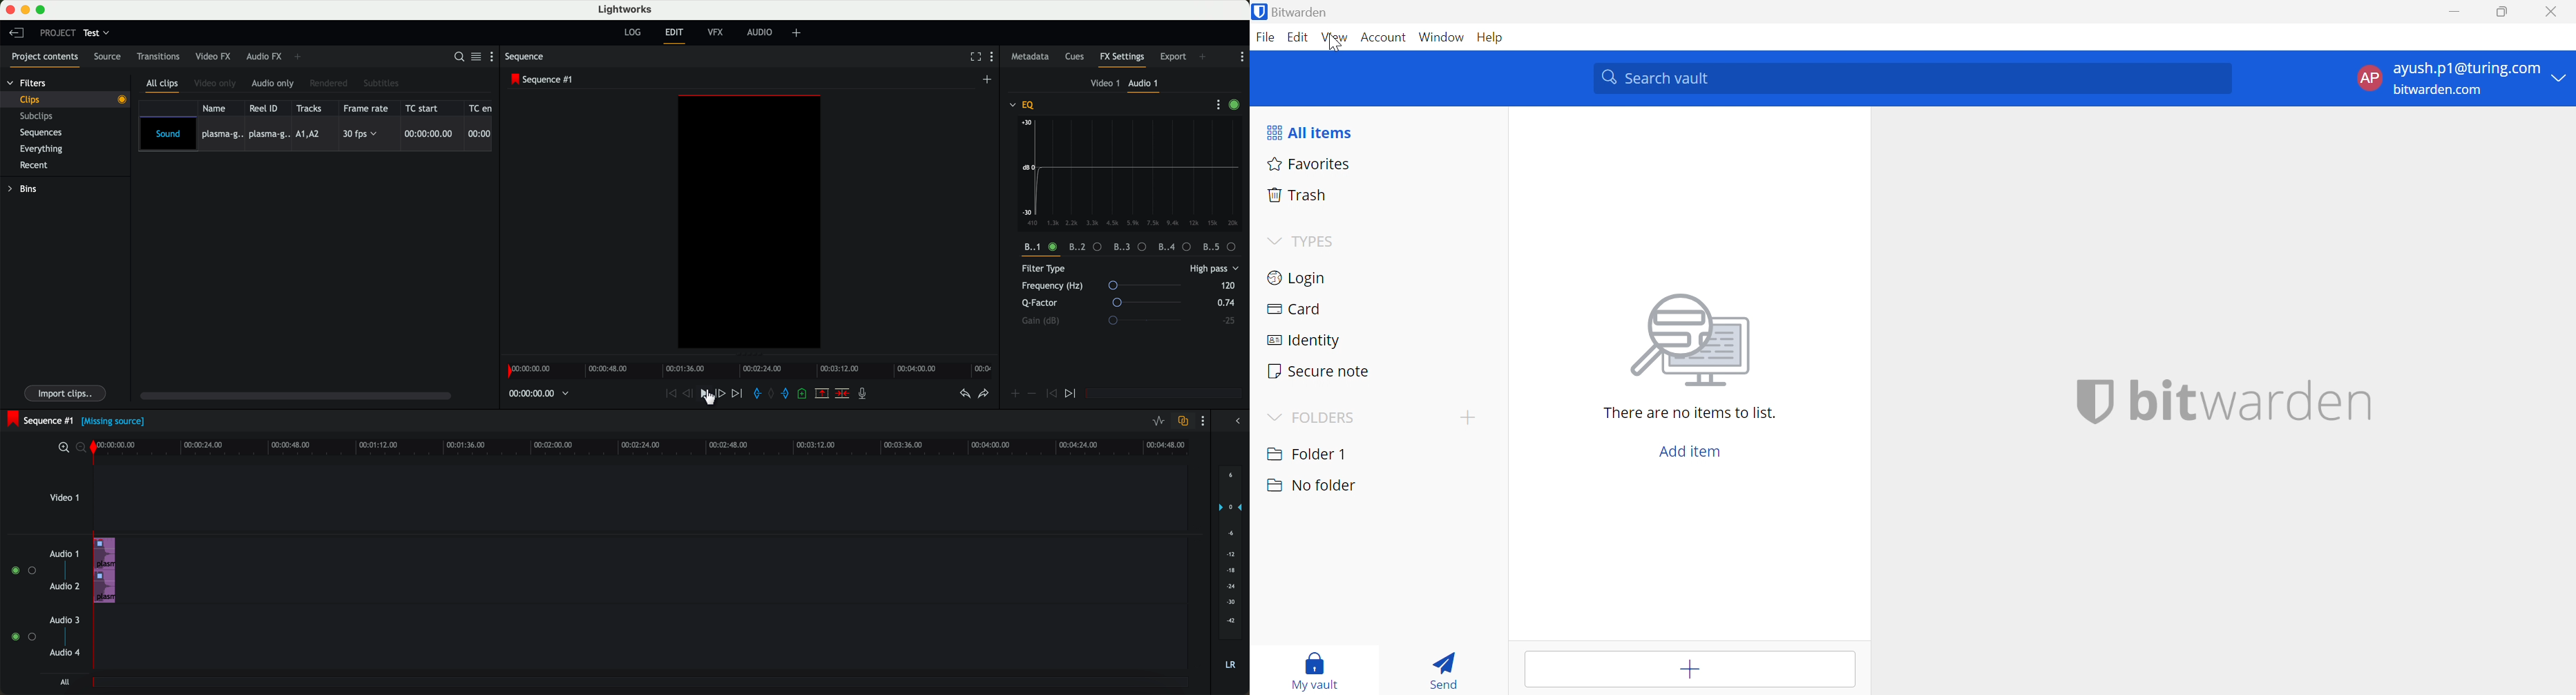 The image size is (2576, 700). What do you see at coordinates (538, 394) in the screenshot?
I see `timer` at bounding box center [538, 394].